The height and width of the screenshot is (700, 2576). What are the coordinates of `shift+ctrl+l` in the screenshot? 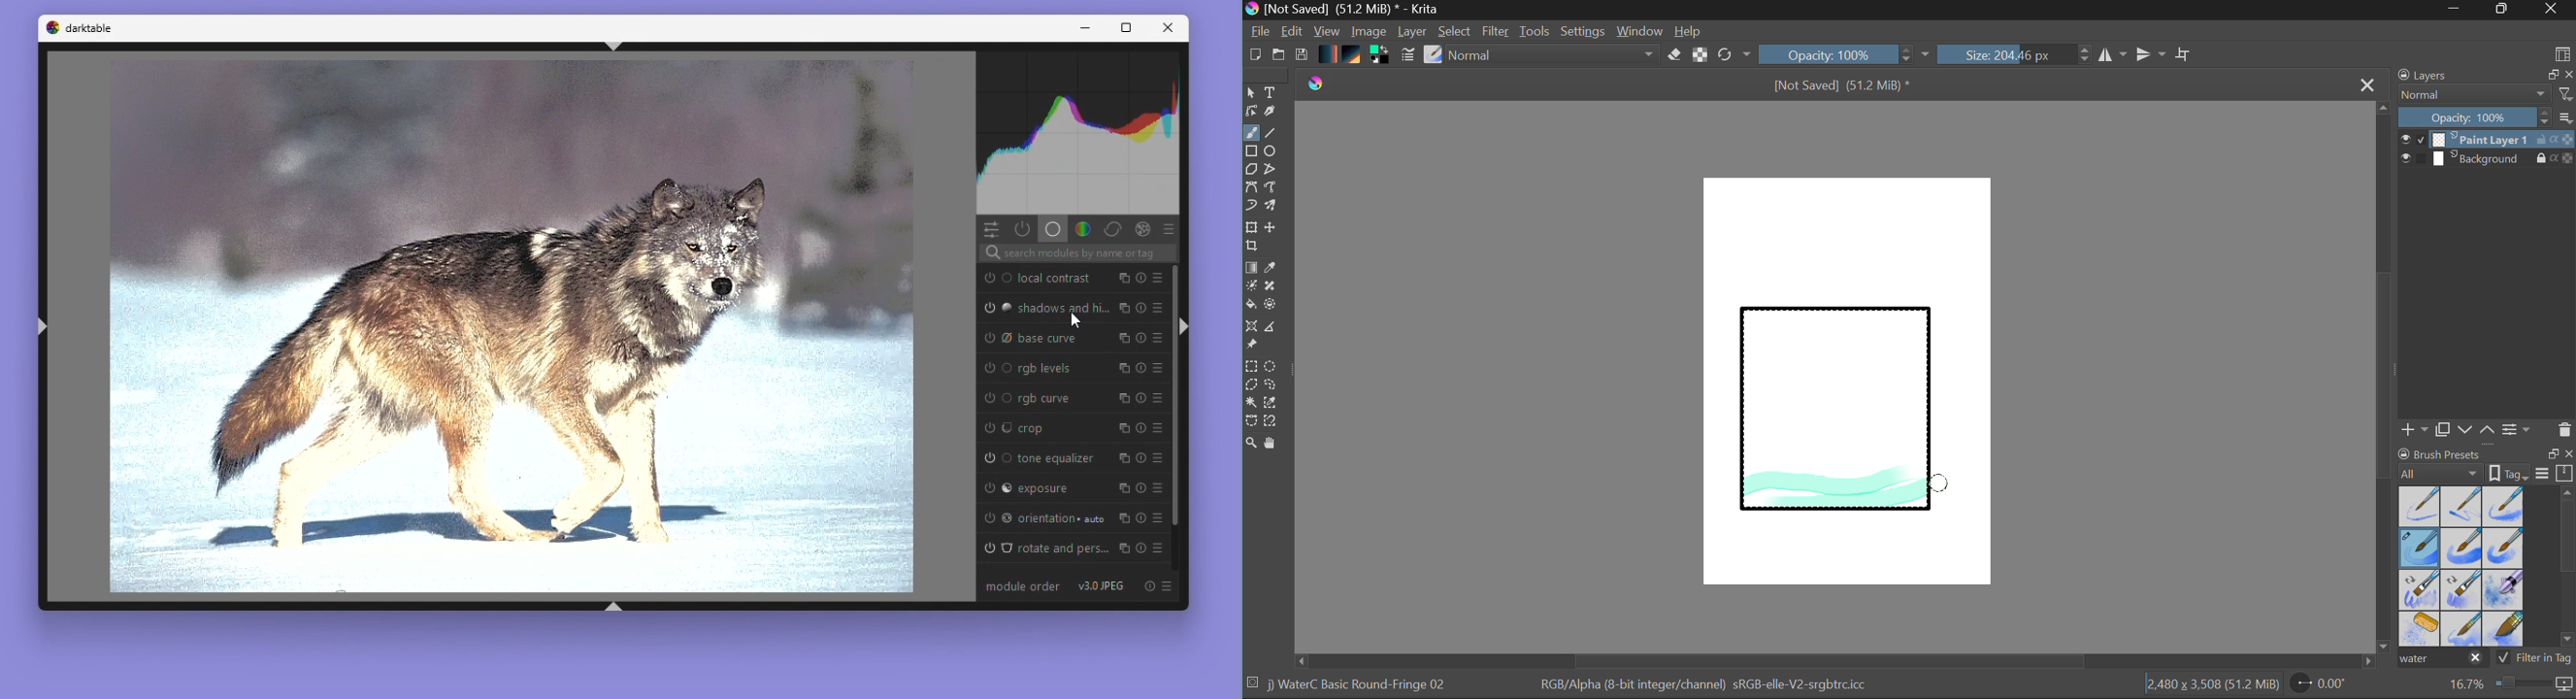 It's located at (40, 330).